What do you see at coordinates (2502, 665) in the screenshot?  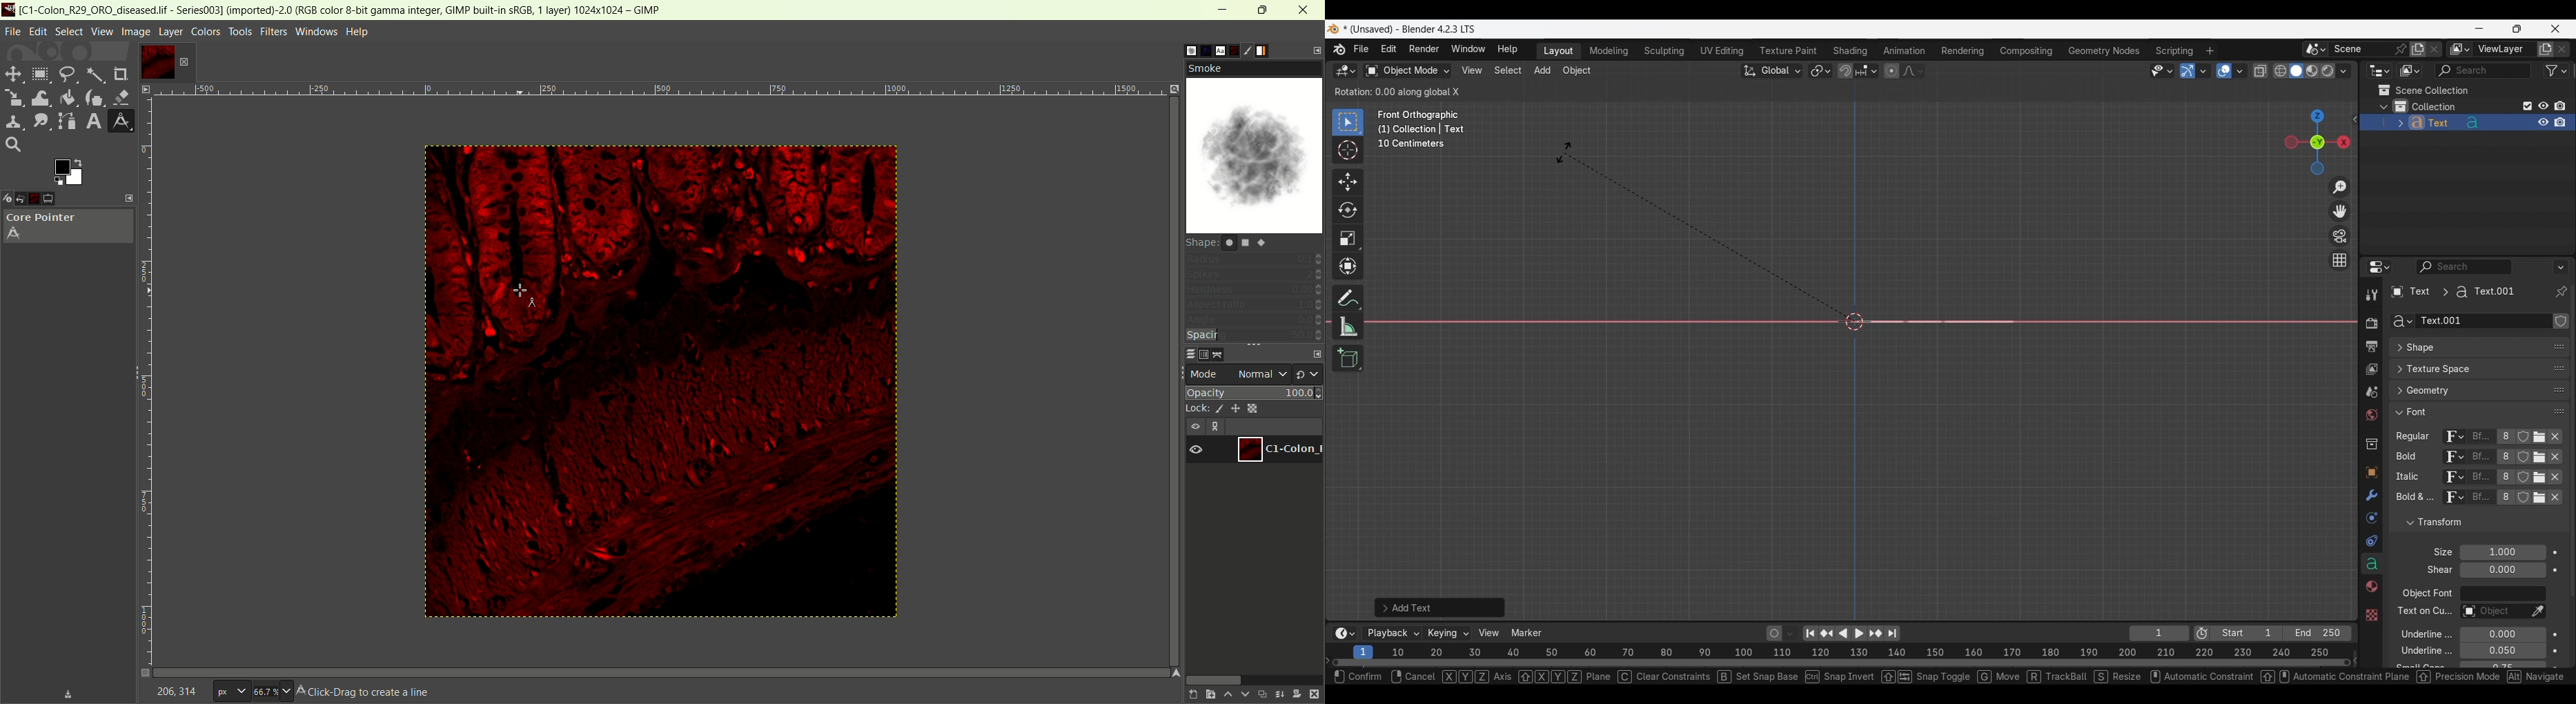 I see `Small caps` at bounding box center [2502, 665].